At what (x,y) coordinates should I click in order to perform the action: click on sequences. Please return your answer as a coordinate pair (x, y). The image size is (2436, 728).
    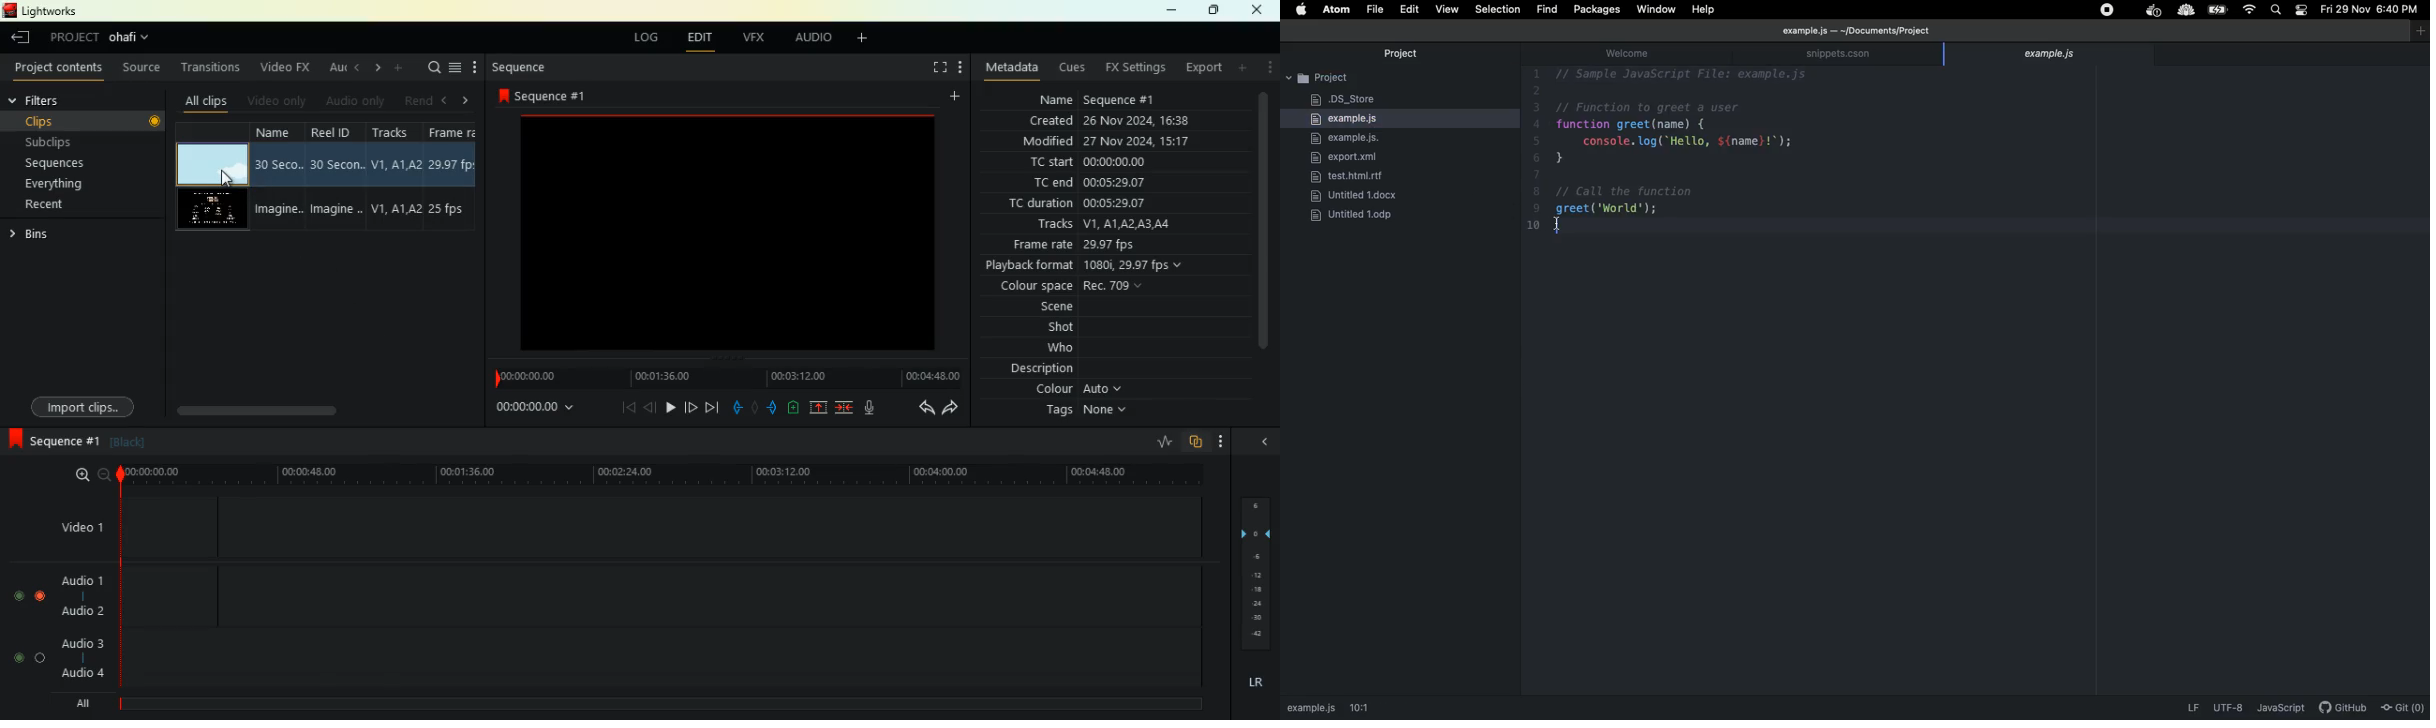
    Looking at the image, I should click on (63, 164).